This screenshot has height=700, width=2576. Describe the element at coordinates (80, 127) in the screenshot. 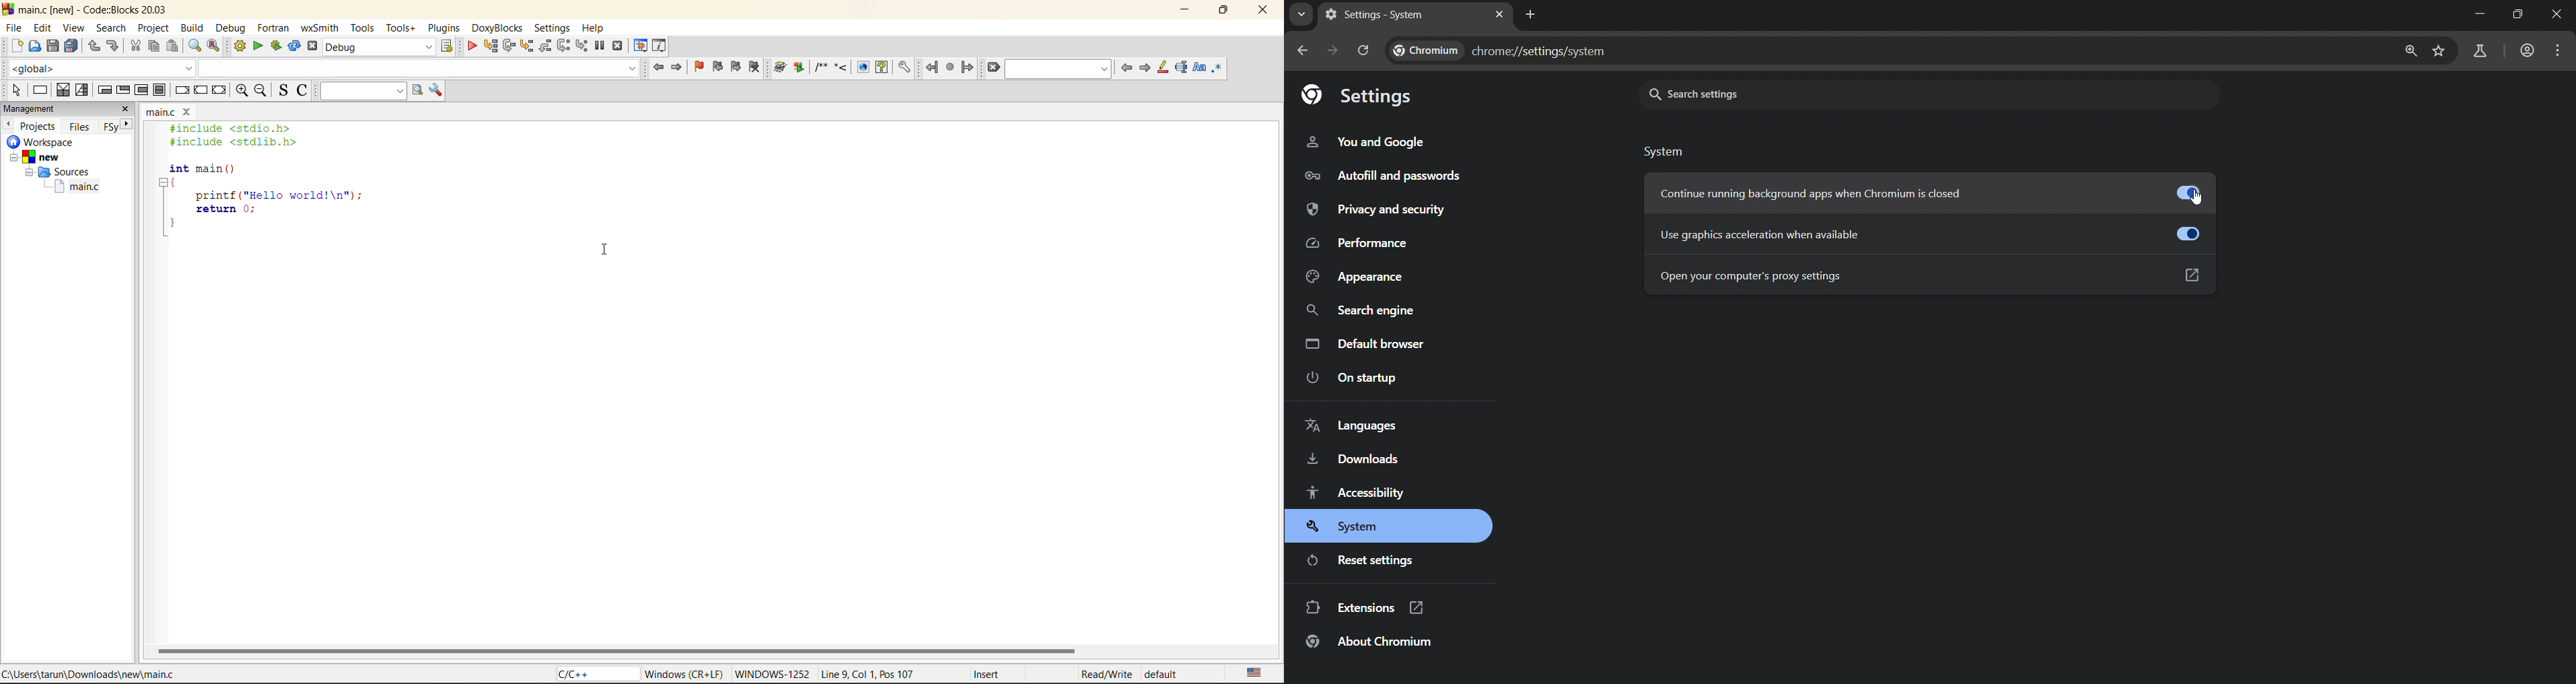

I see `files` at that location.